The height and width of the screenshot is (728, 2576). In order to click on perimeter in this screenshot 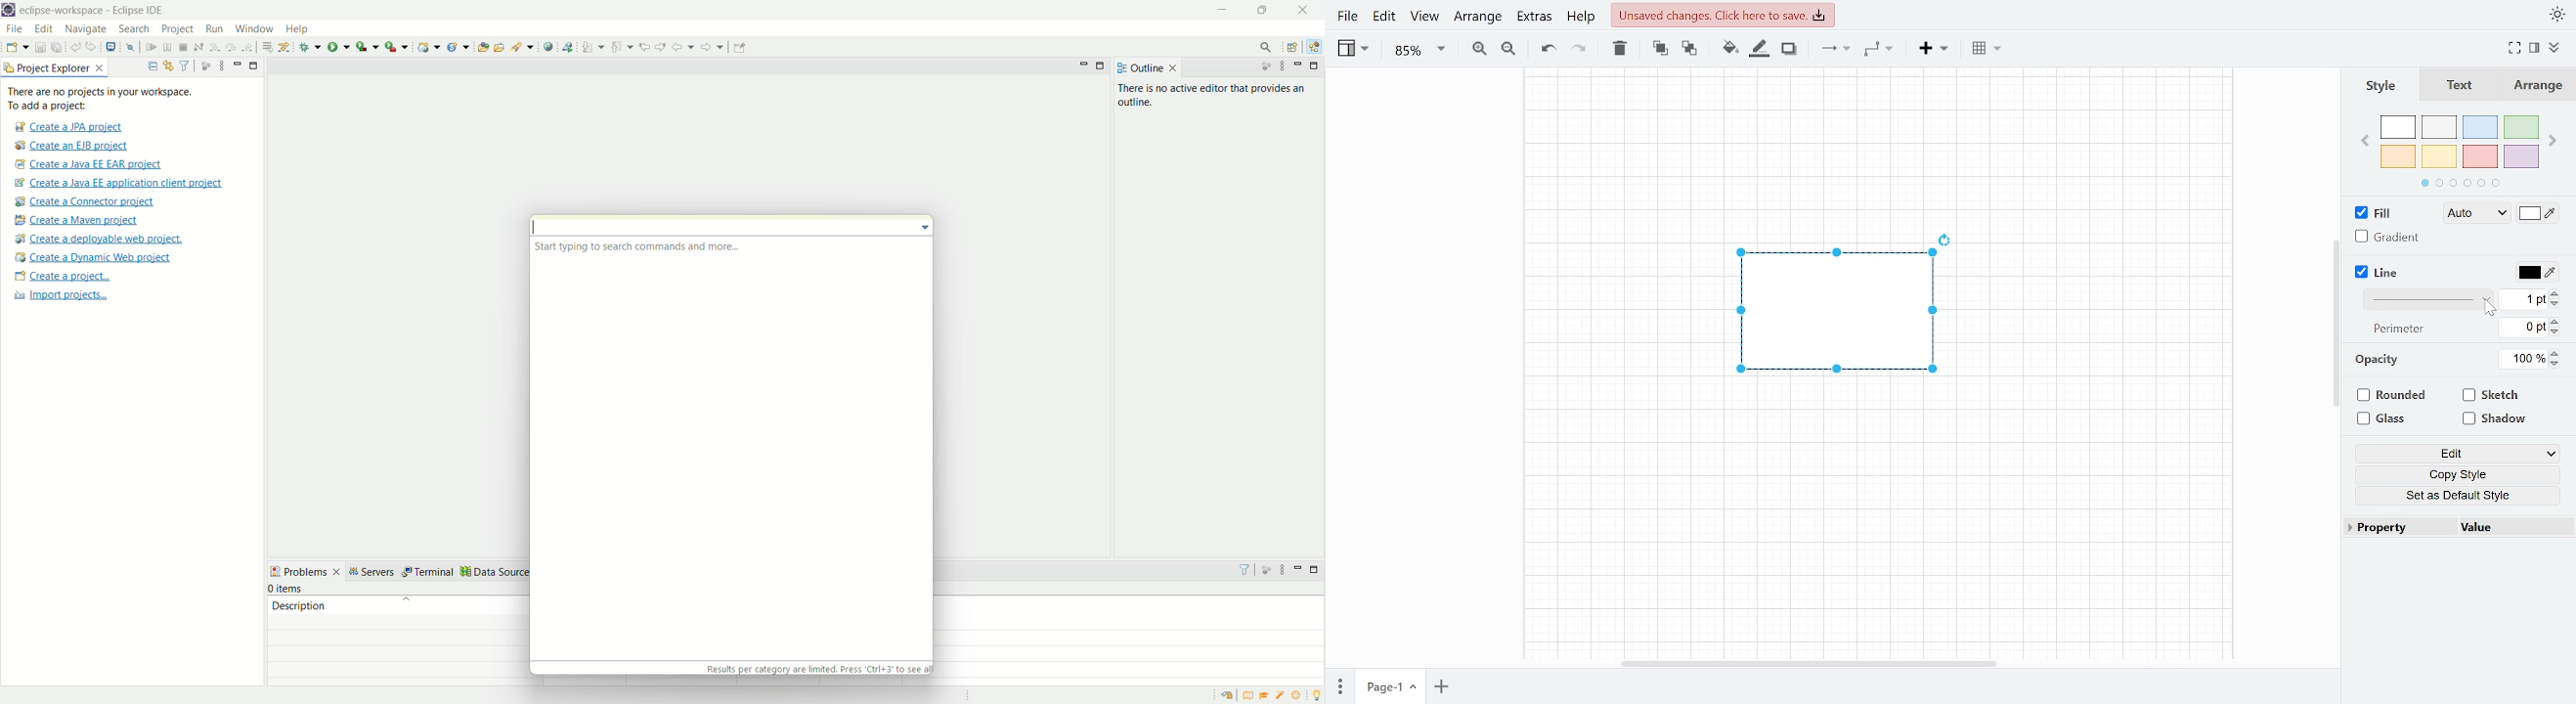, I will do `click(2399, 329)`.